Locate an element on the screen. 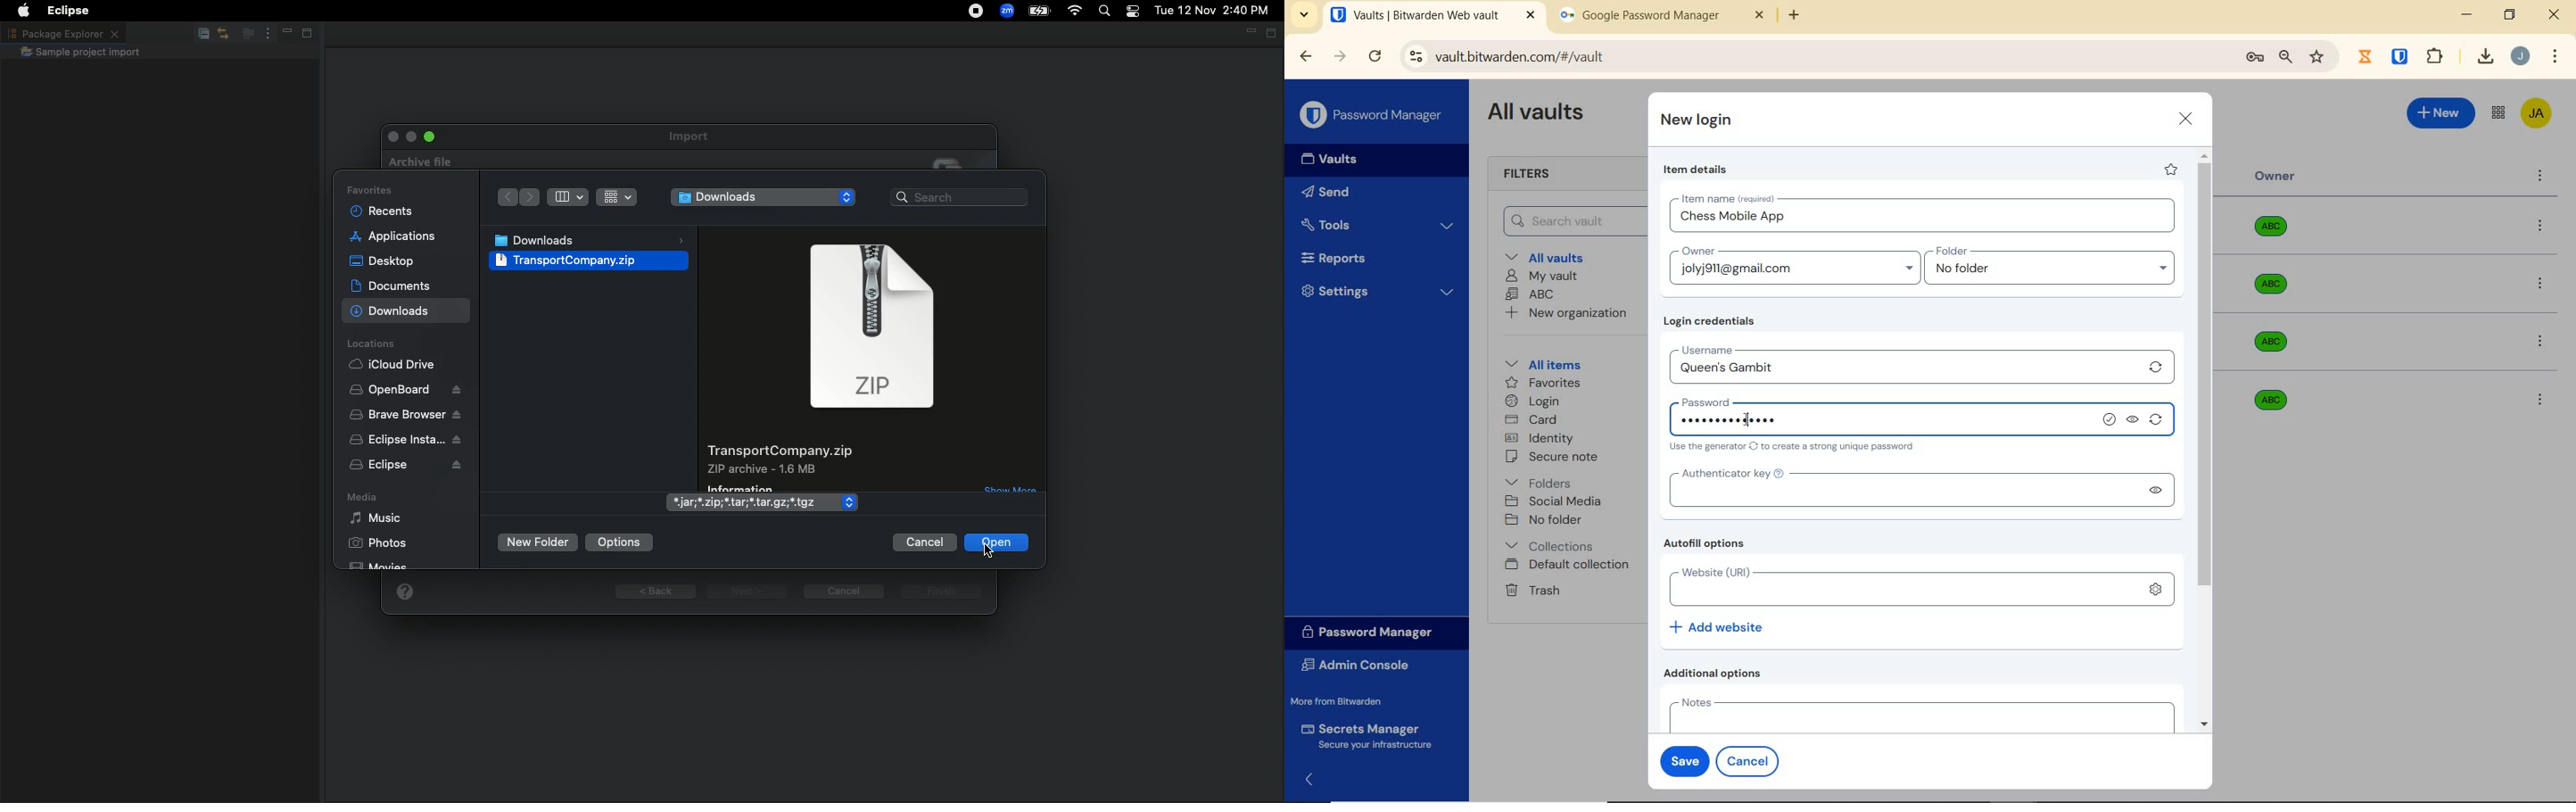  Login credentials is located at coordinates (1713, 322).